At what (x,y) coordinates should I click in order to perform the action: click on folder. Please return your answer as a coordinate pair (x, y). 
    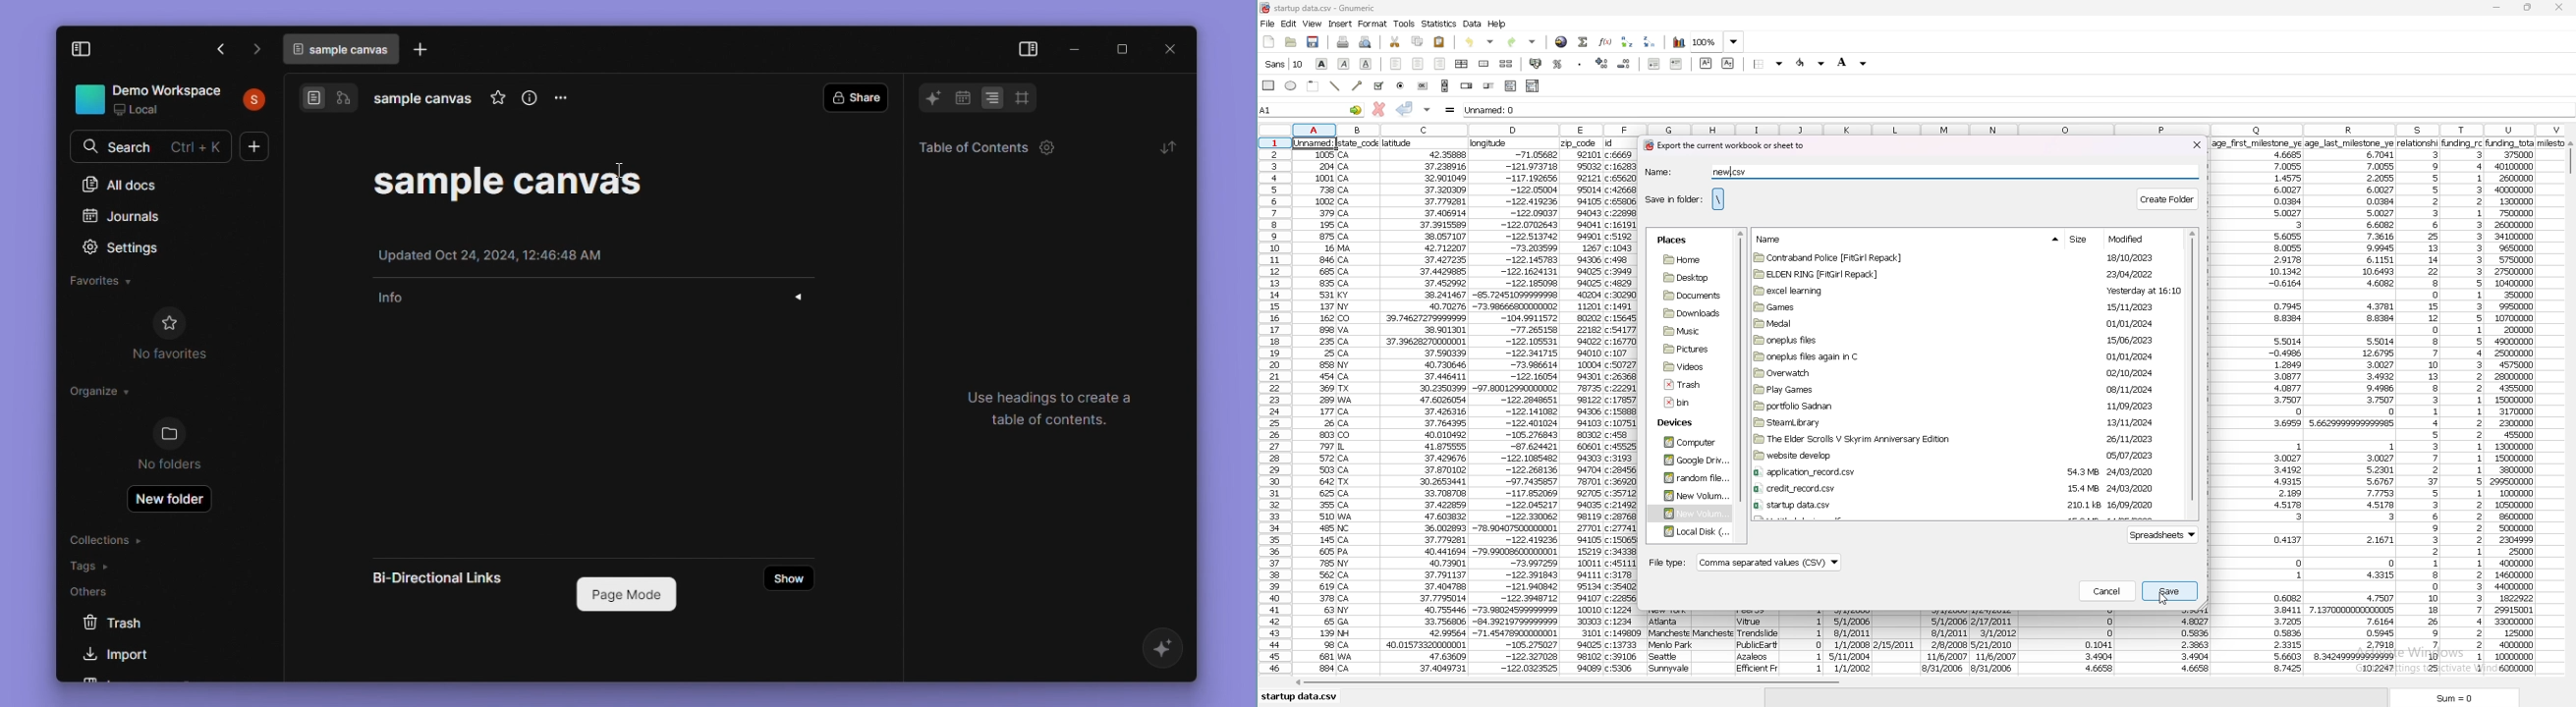
    Looking at the image, I should click on (1687, 443).